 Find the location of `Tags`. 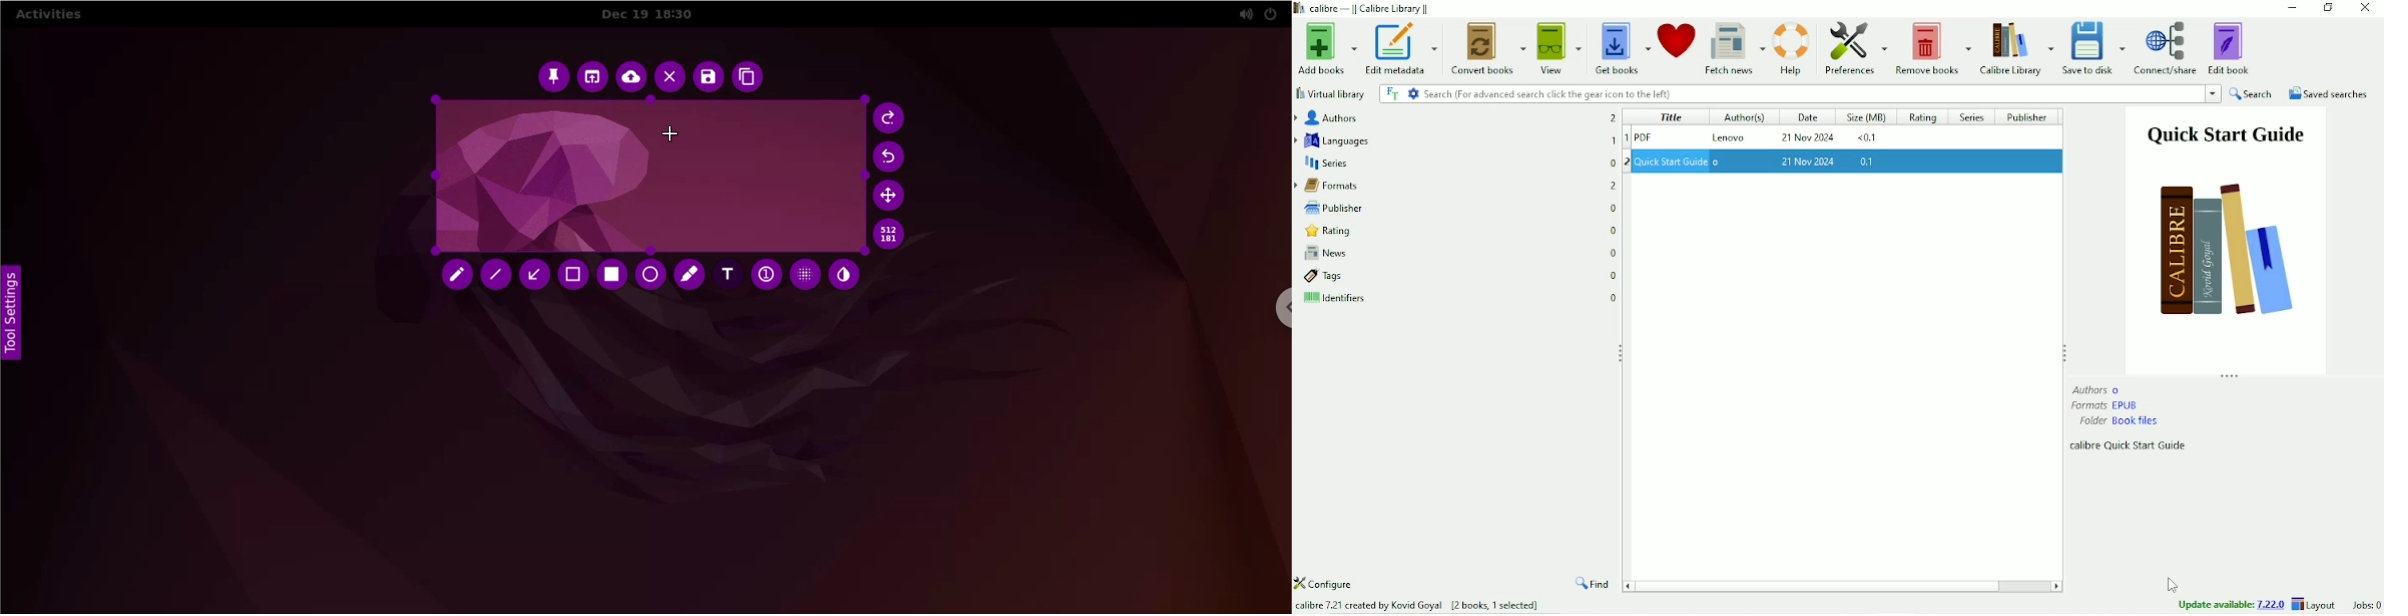

Tags is located at coordinates (1460, 276).